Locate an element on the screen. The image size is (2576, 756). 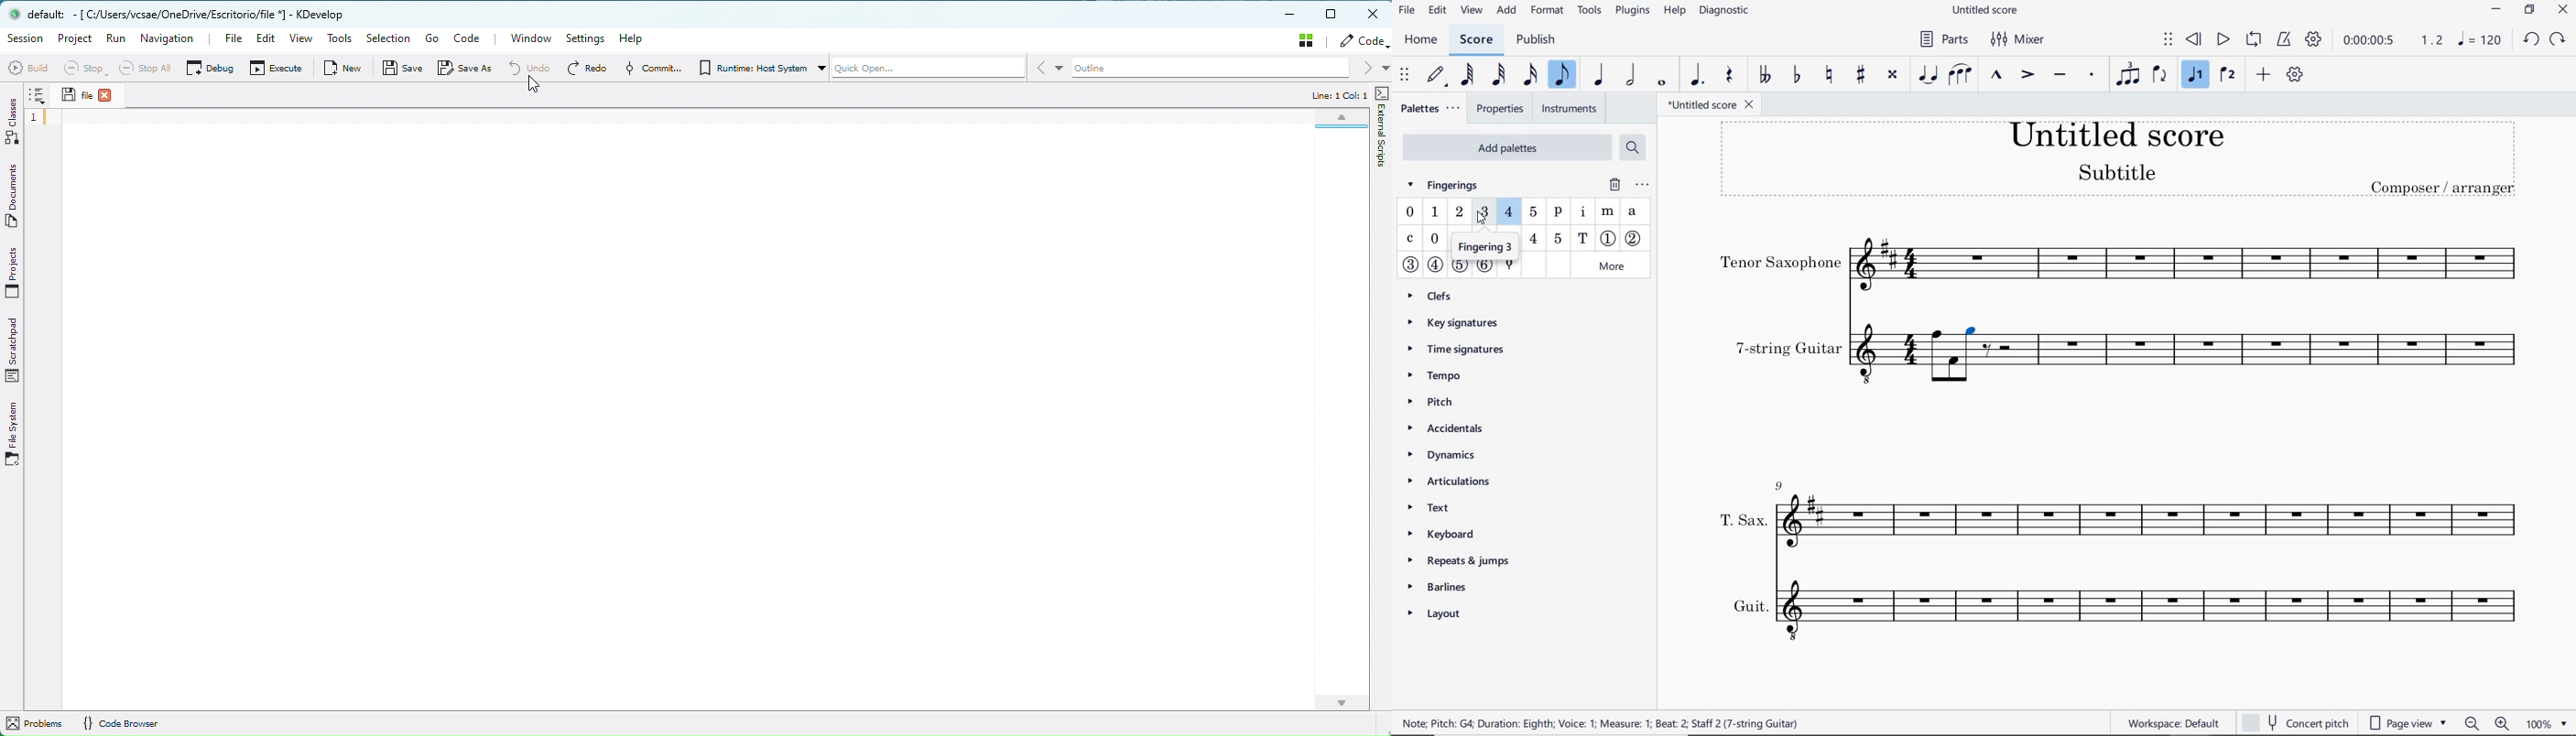
SELECT TO MOVE is located at coordinates (2170, 40).